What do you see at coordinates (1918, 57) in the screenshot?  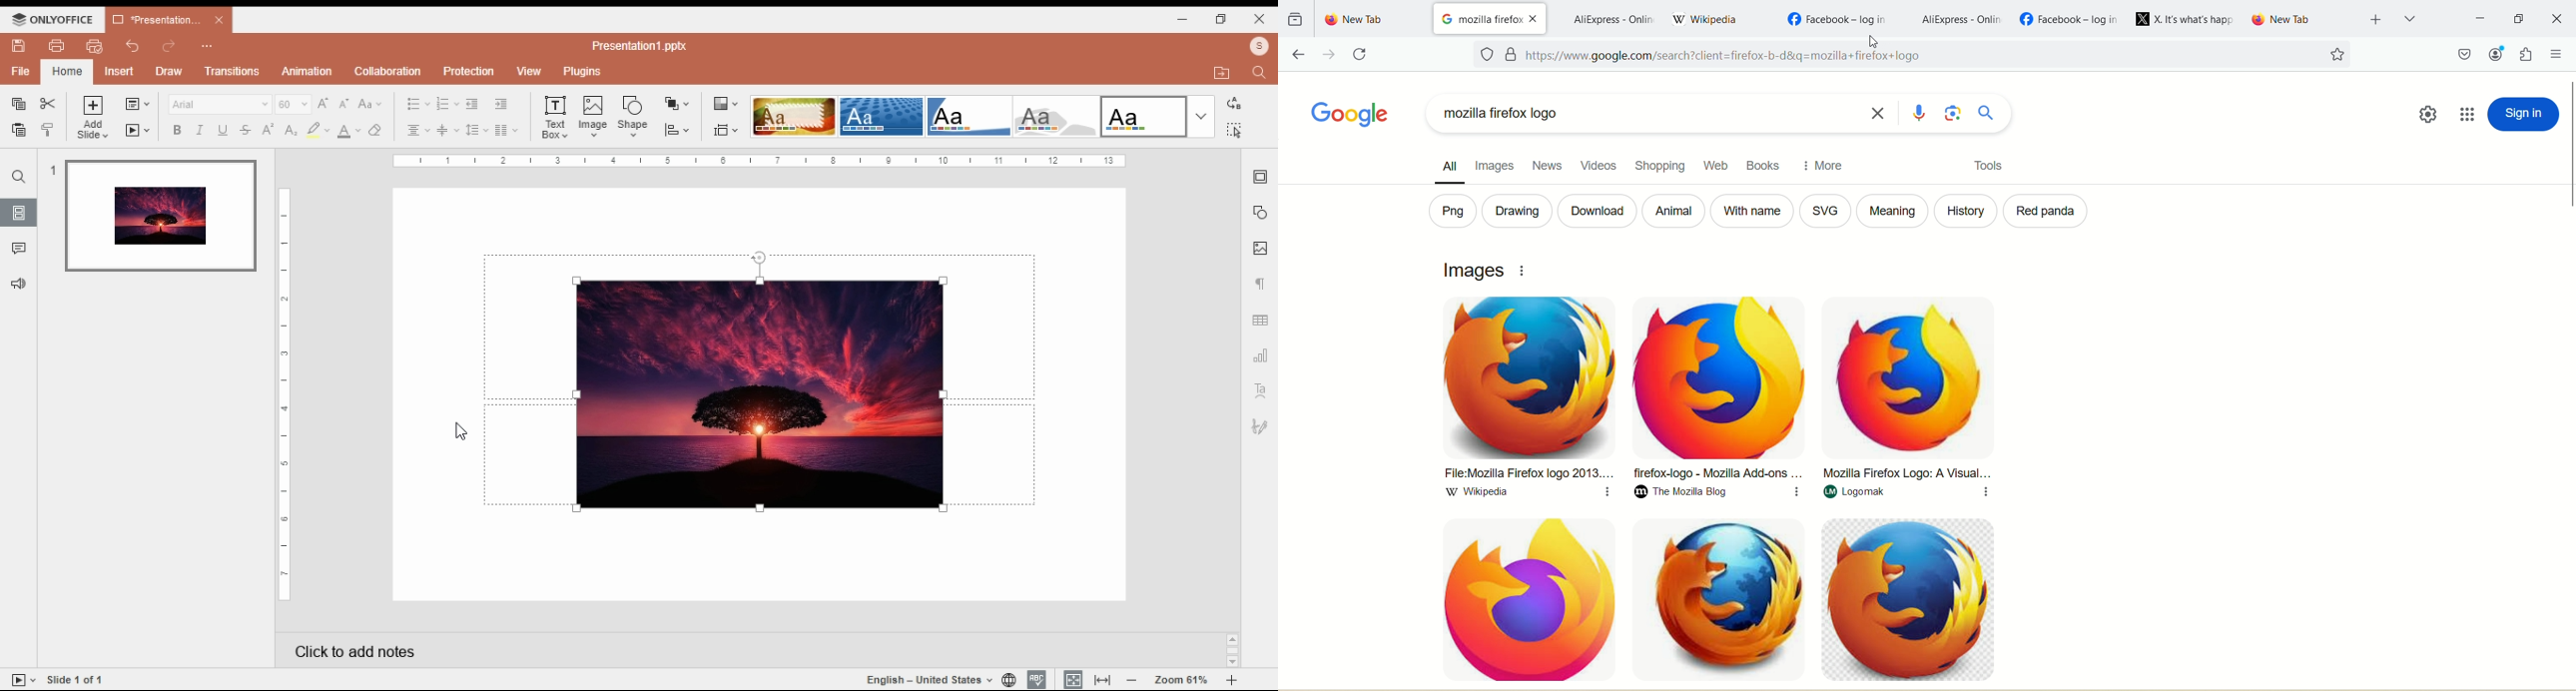 I see `https://www.google.com/search?client=firefox-b-d&q=mozilla+firefox+logo` at bounding box center [1918, 57].